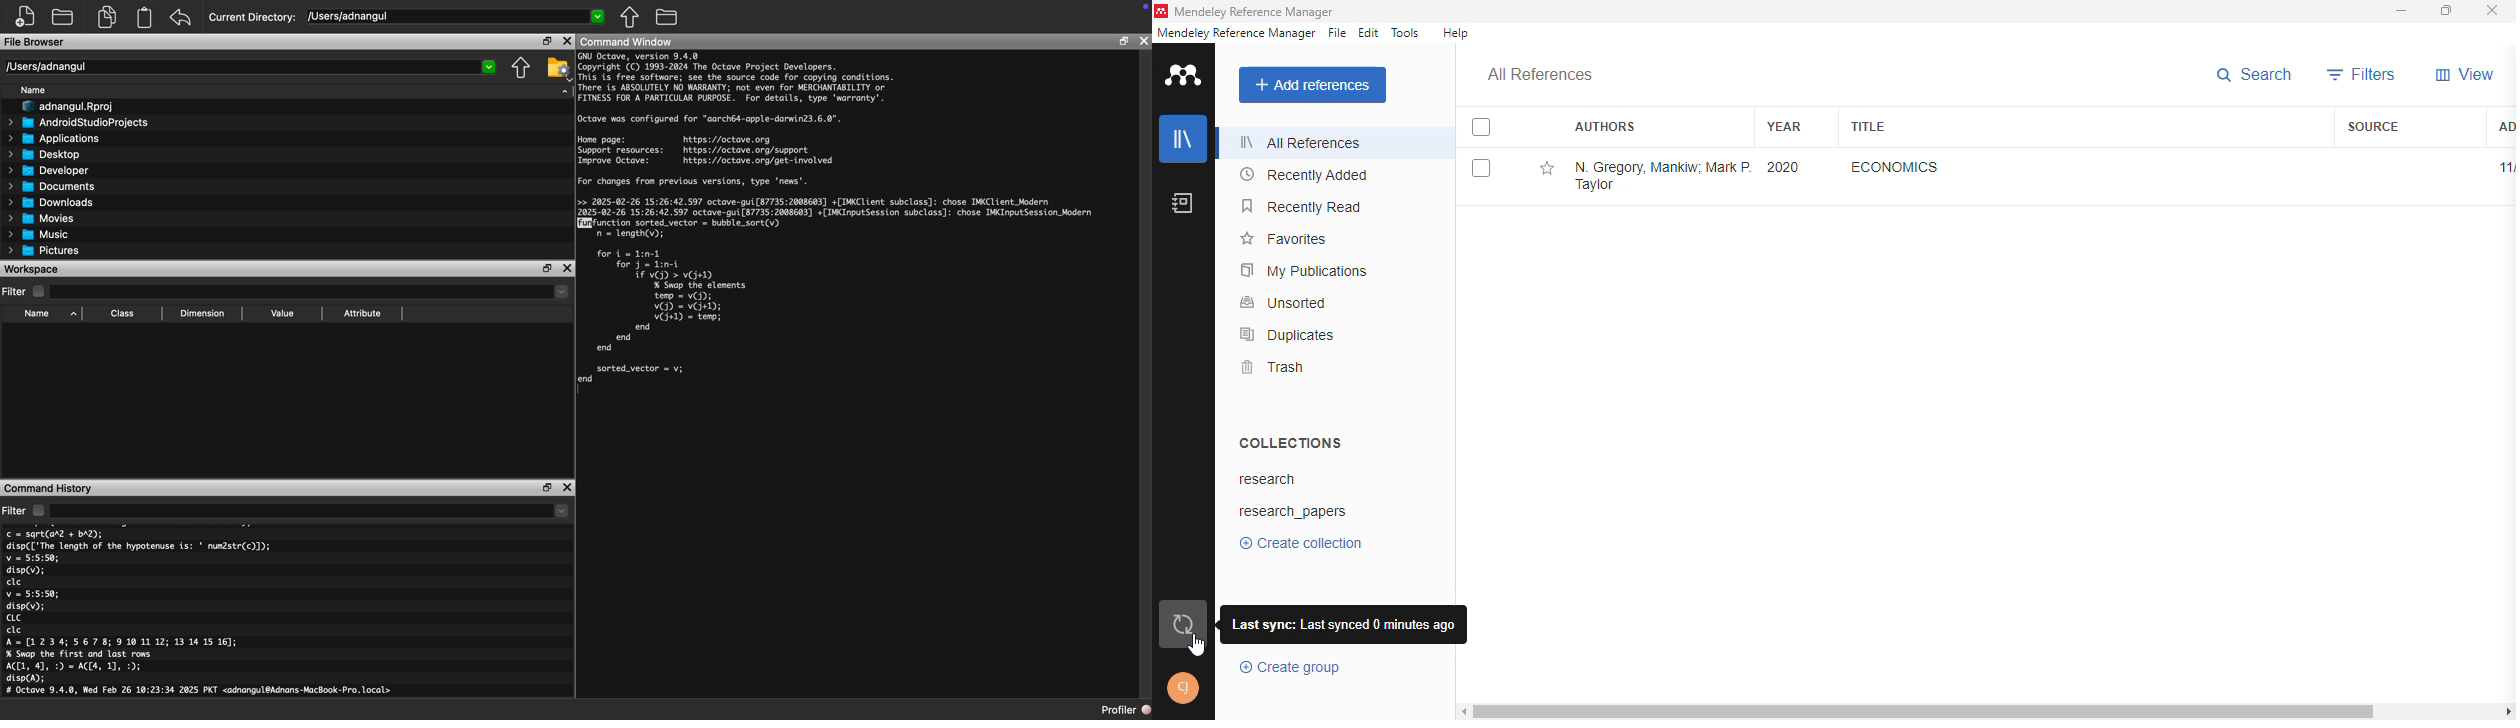 Image resolution: width=2520 pixels, height=728 pixels. Describe the element at coordinates (1541, 74) in the screenshot. I see `all references` at that location.